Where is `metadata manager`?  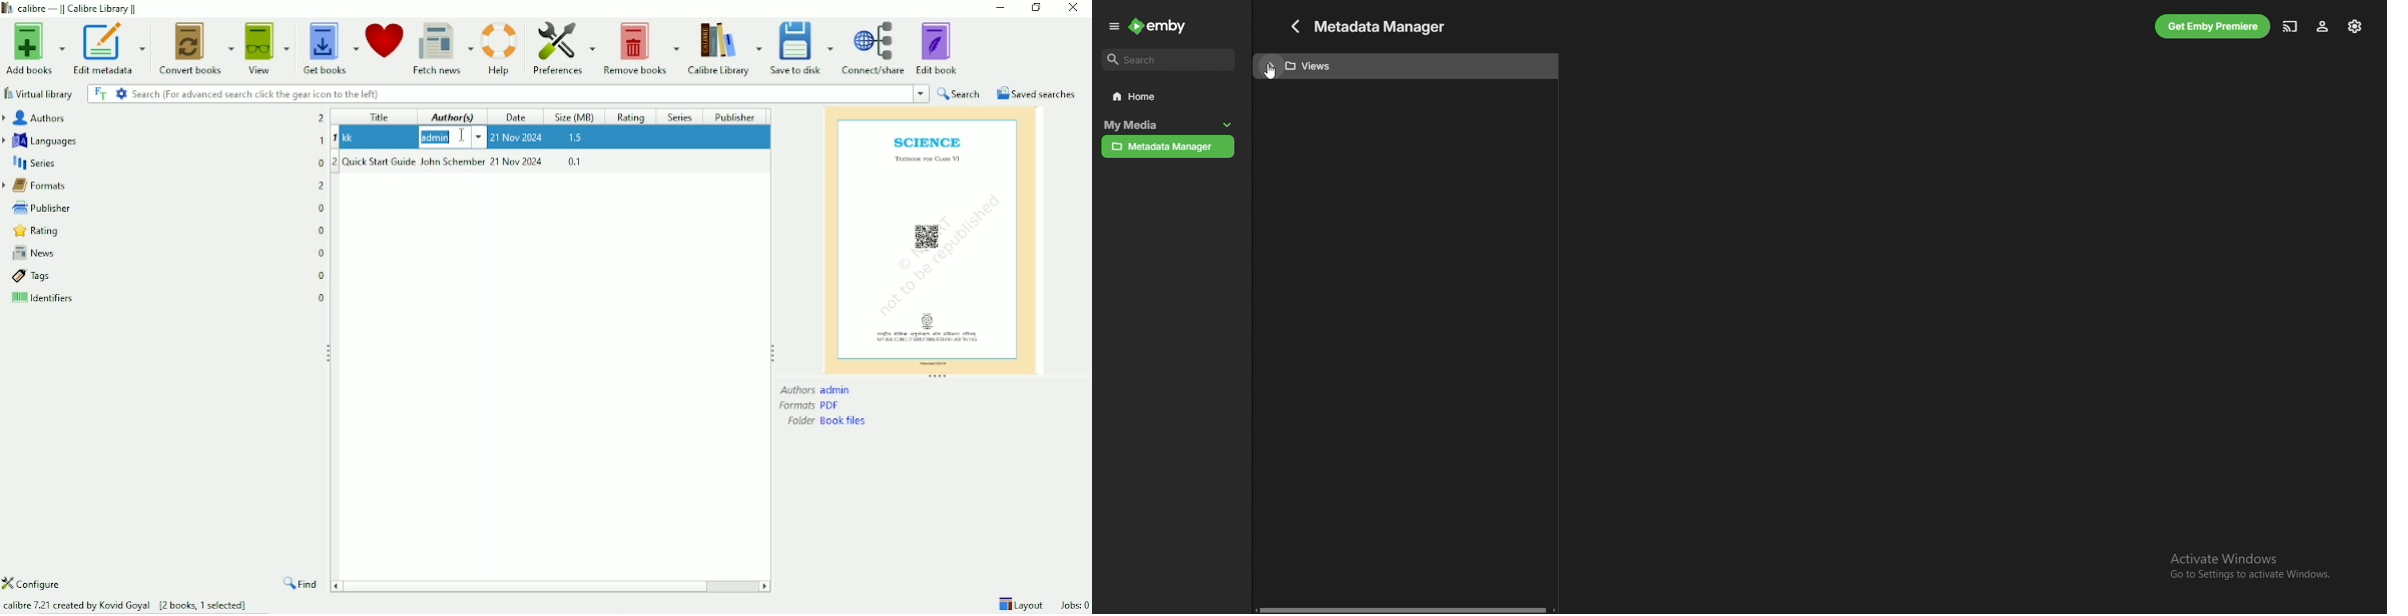
metadata manager is located at coordinates (1168, 147).